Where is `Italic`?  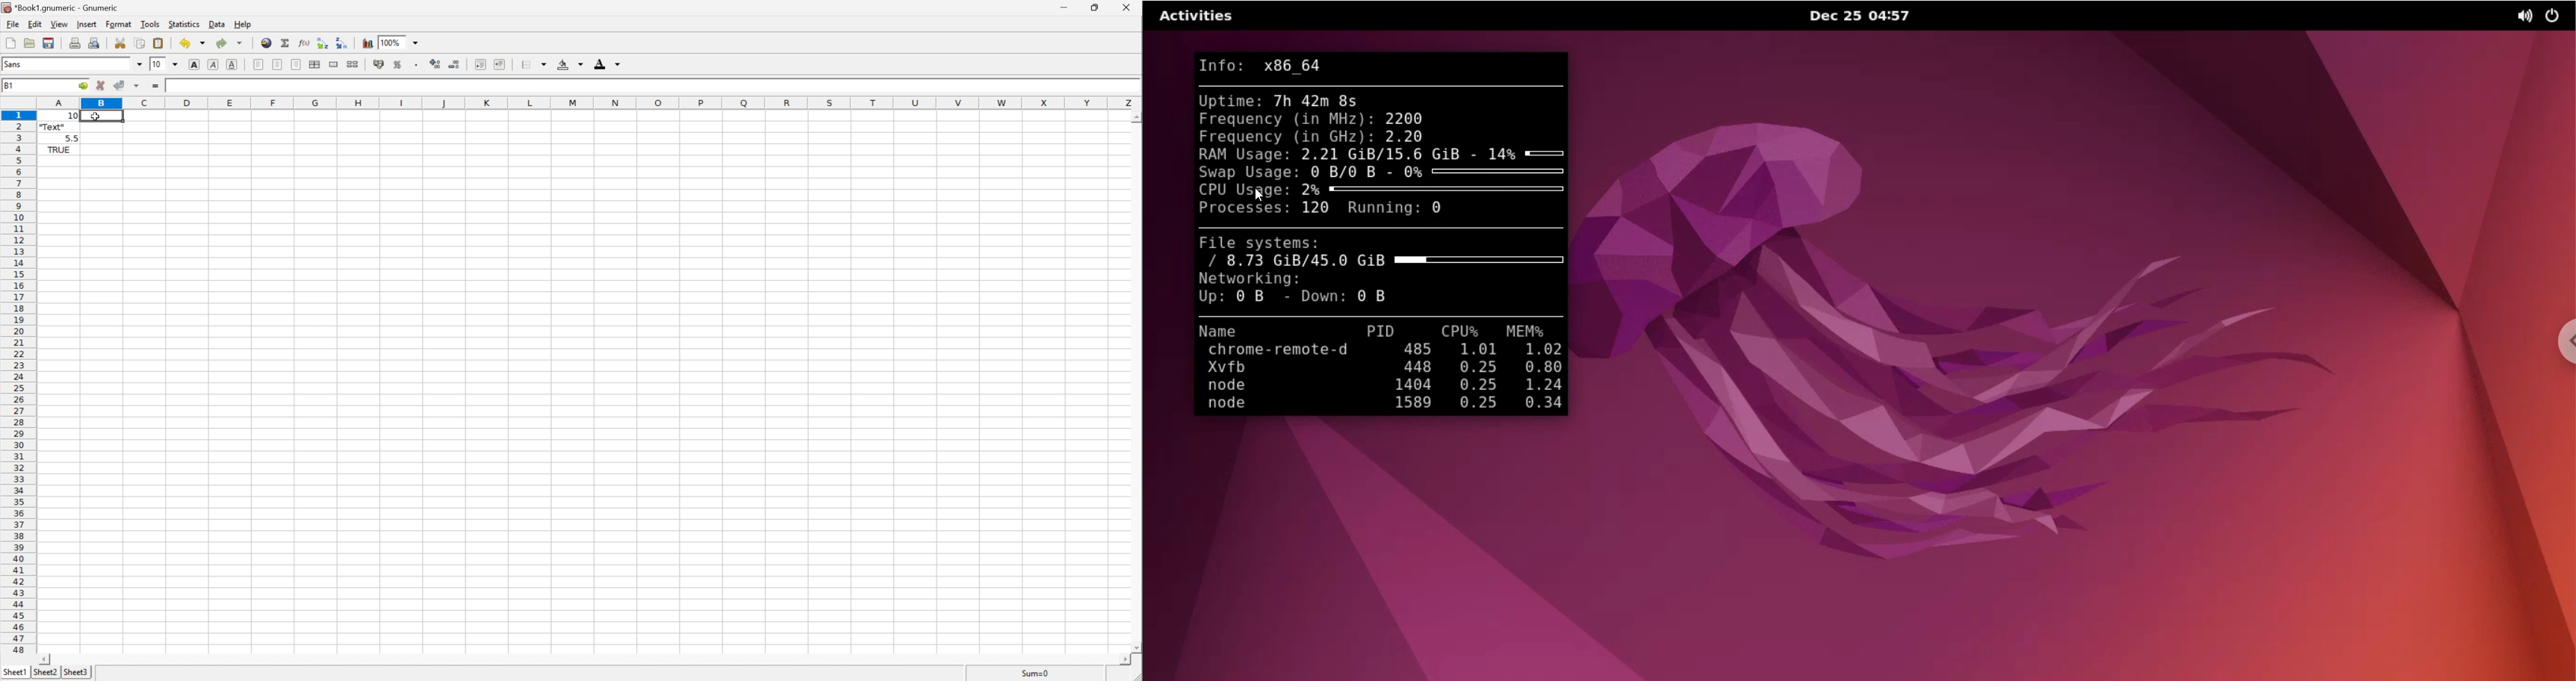
Italic is located at coordinates (212, 65).